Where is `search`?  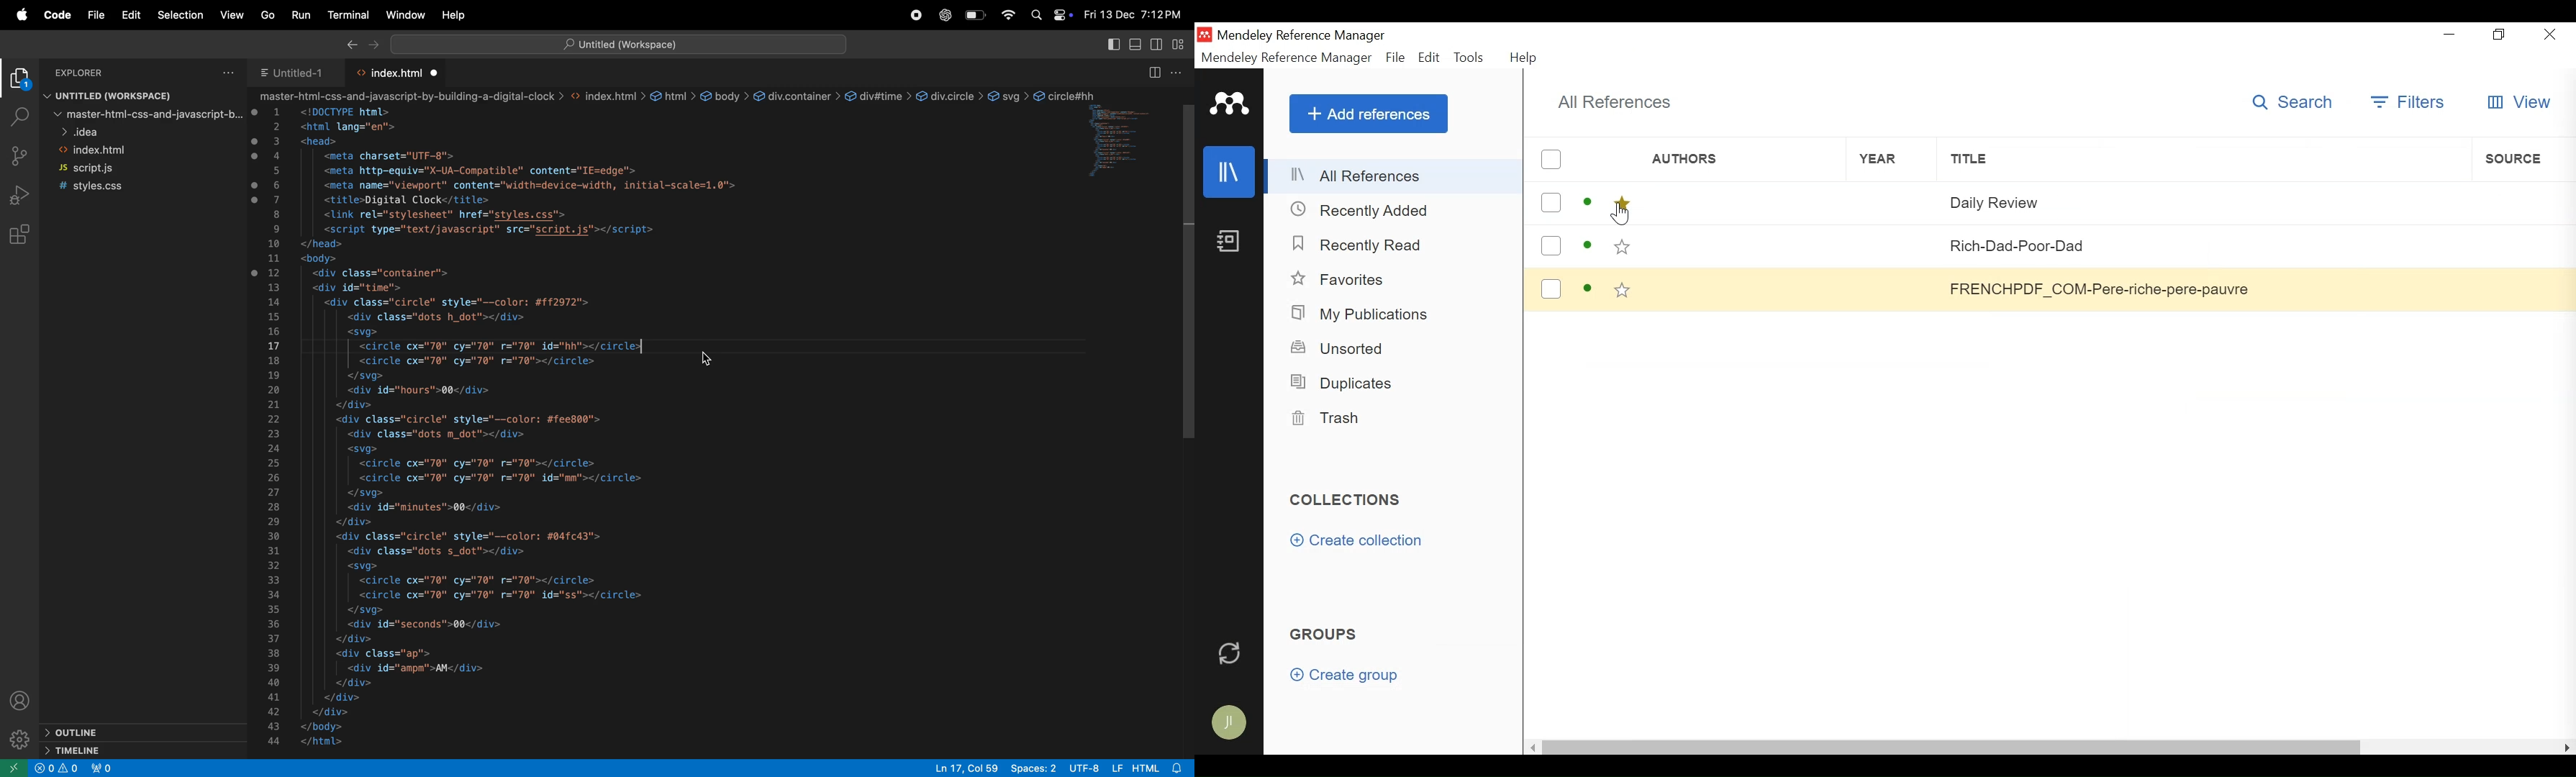 search is located at coordinates (17, 116).